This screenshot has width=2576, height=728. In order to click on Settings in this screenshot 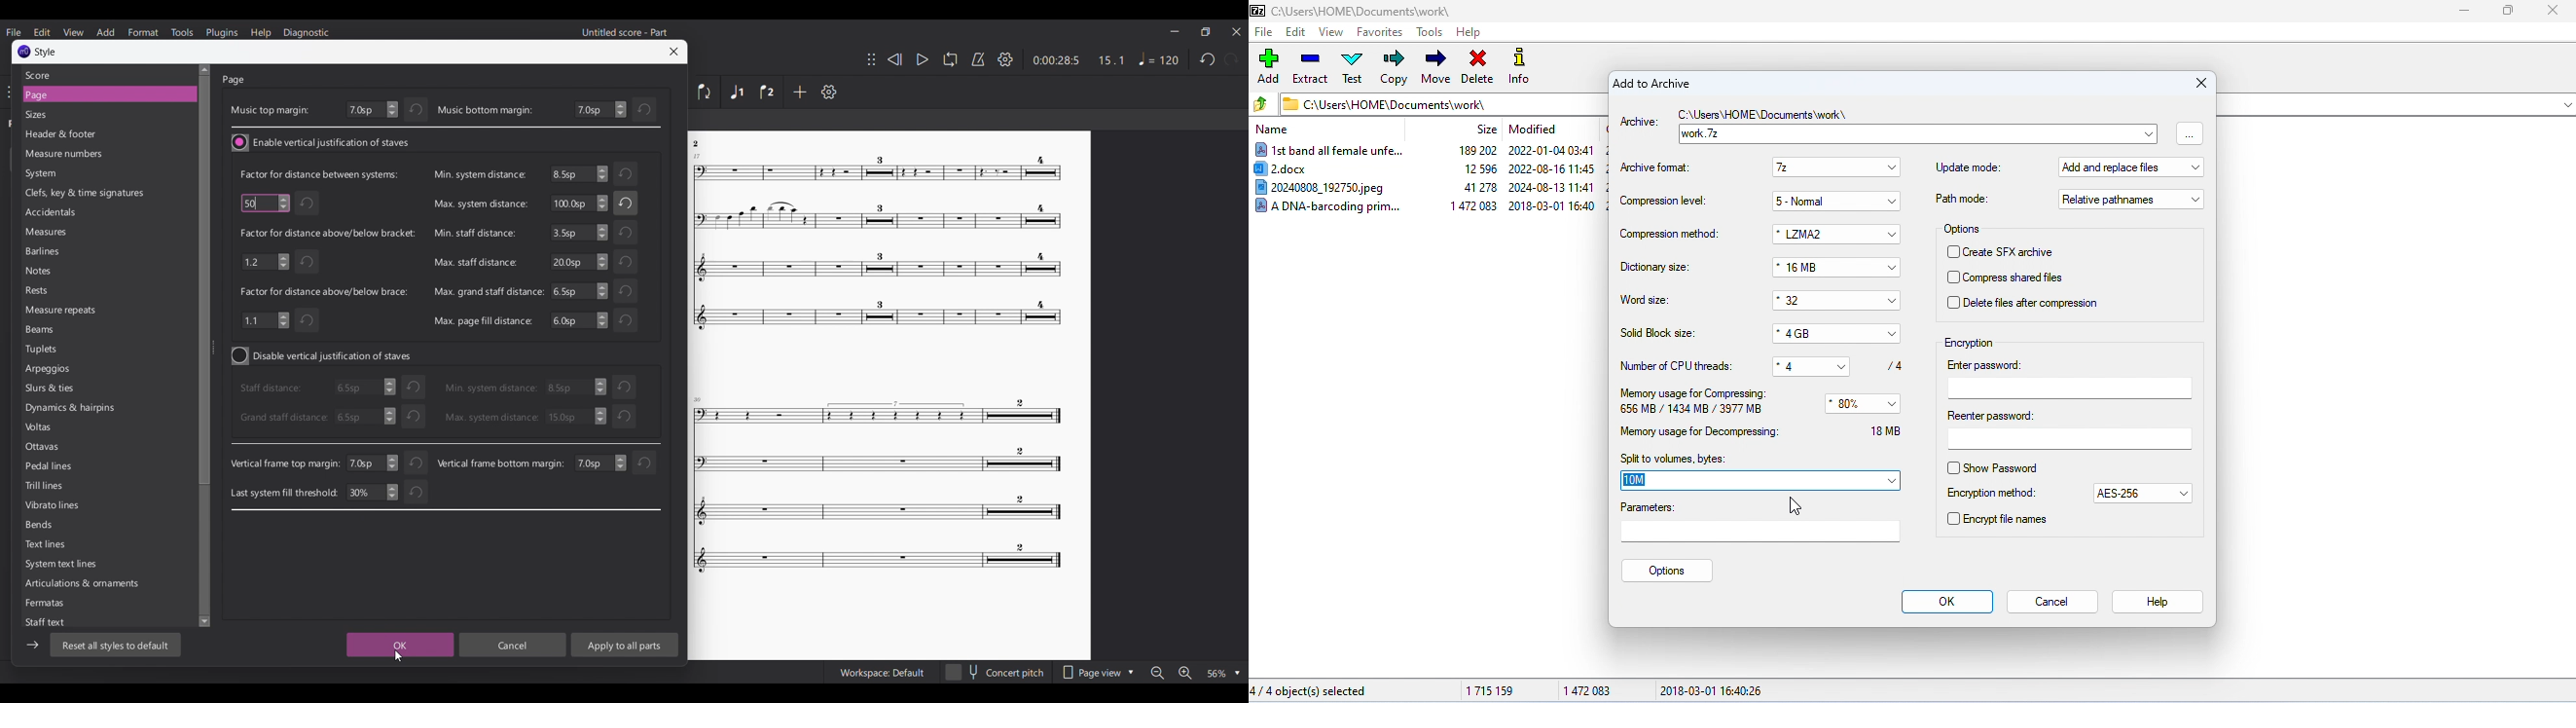, I will do `click(829, 92)`.